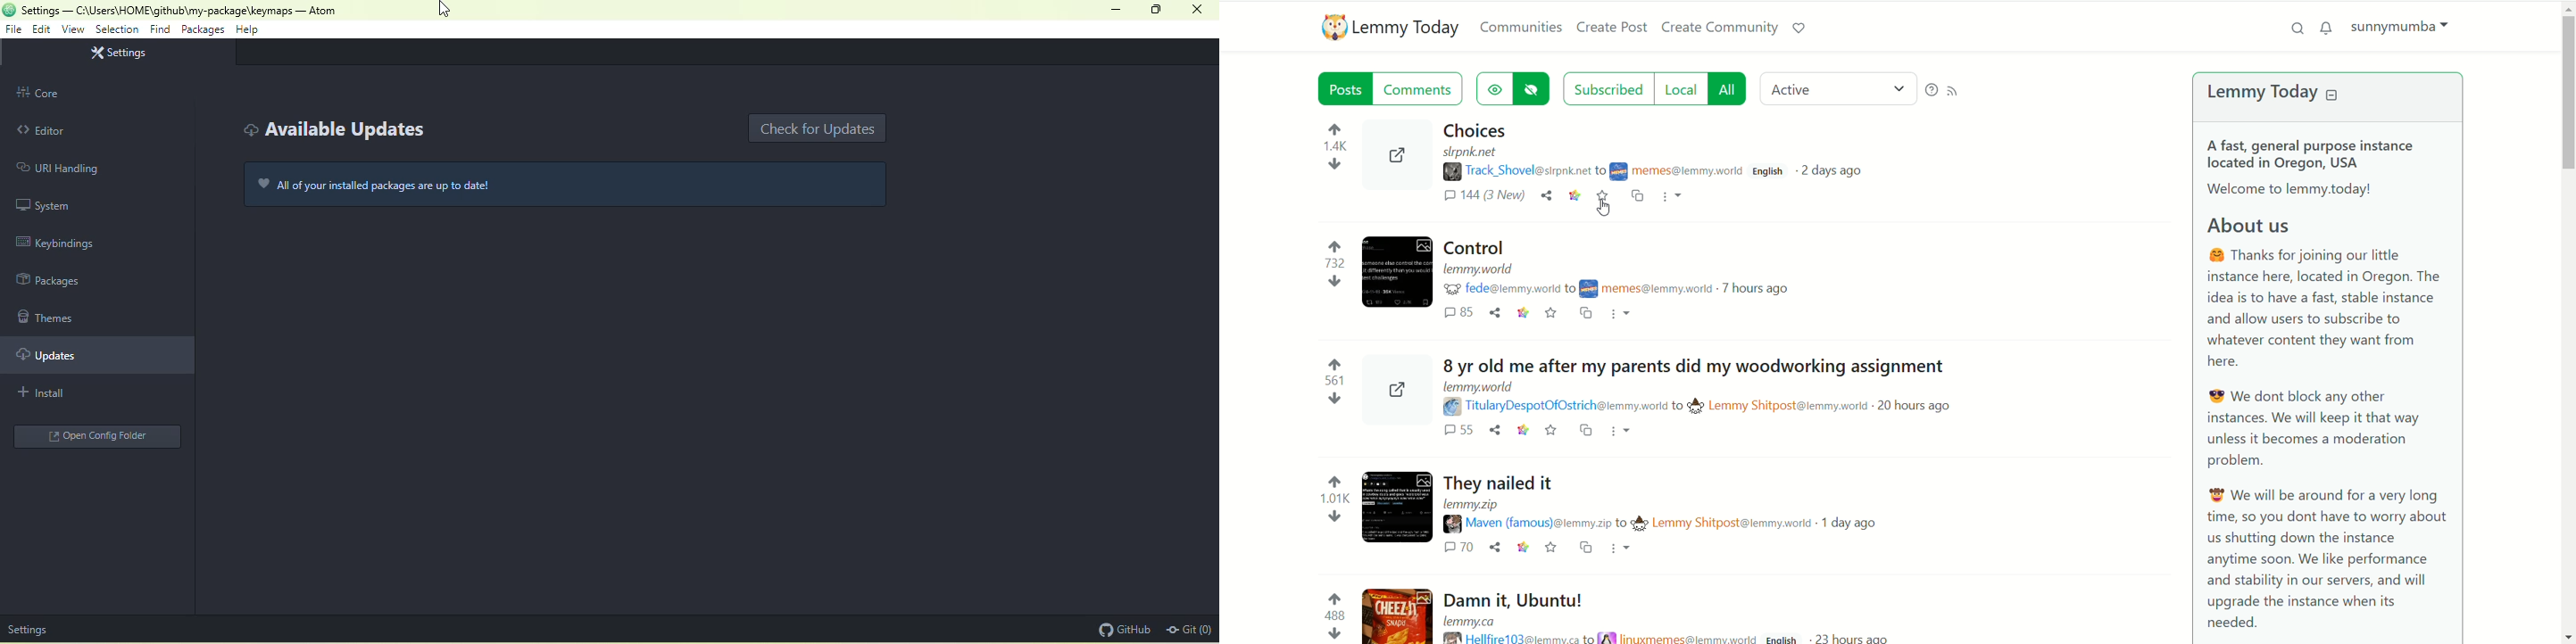  I want to click on Pointer, so click(1607, 212).